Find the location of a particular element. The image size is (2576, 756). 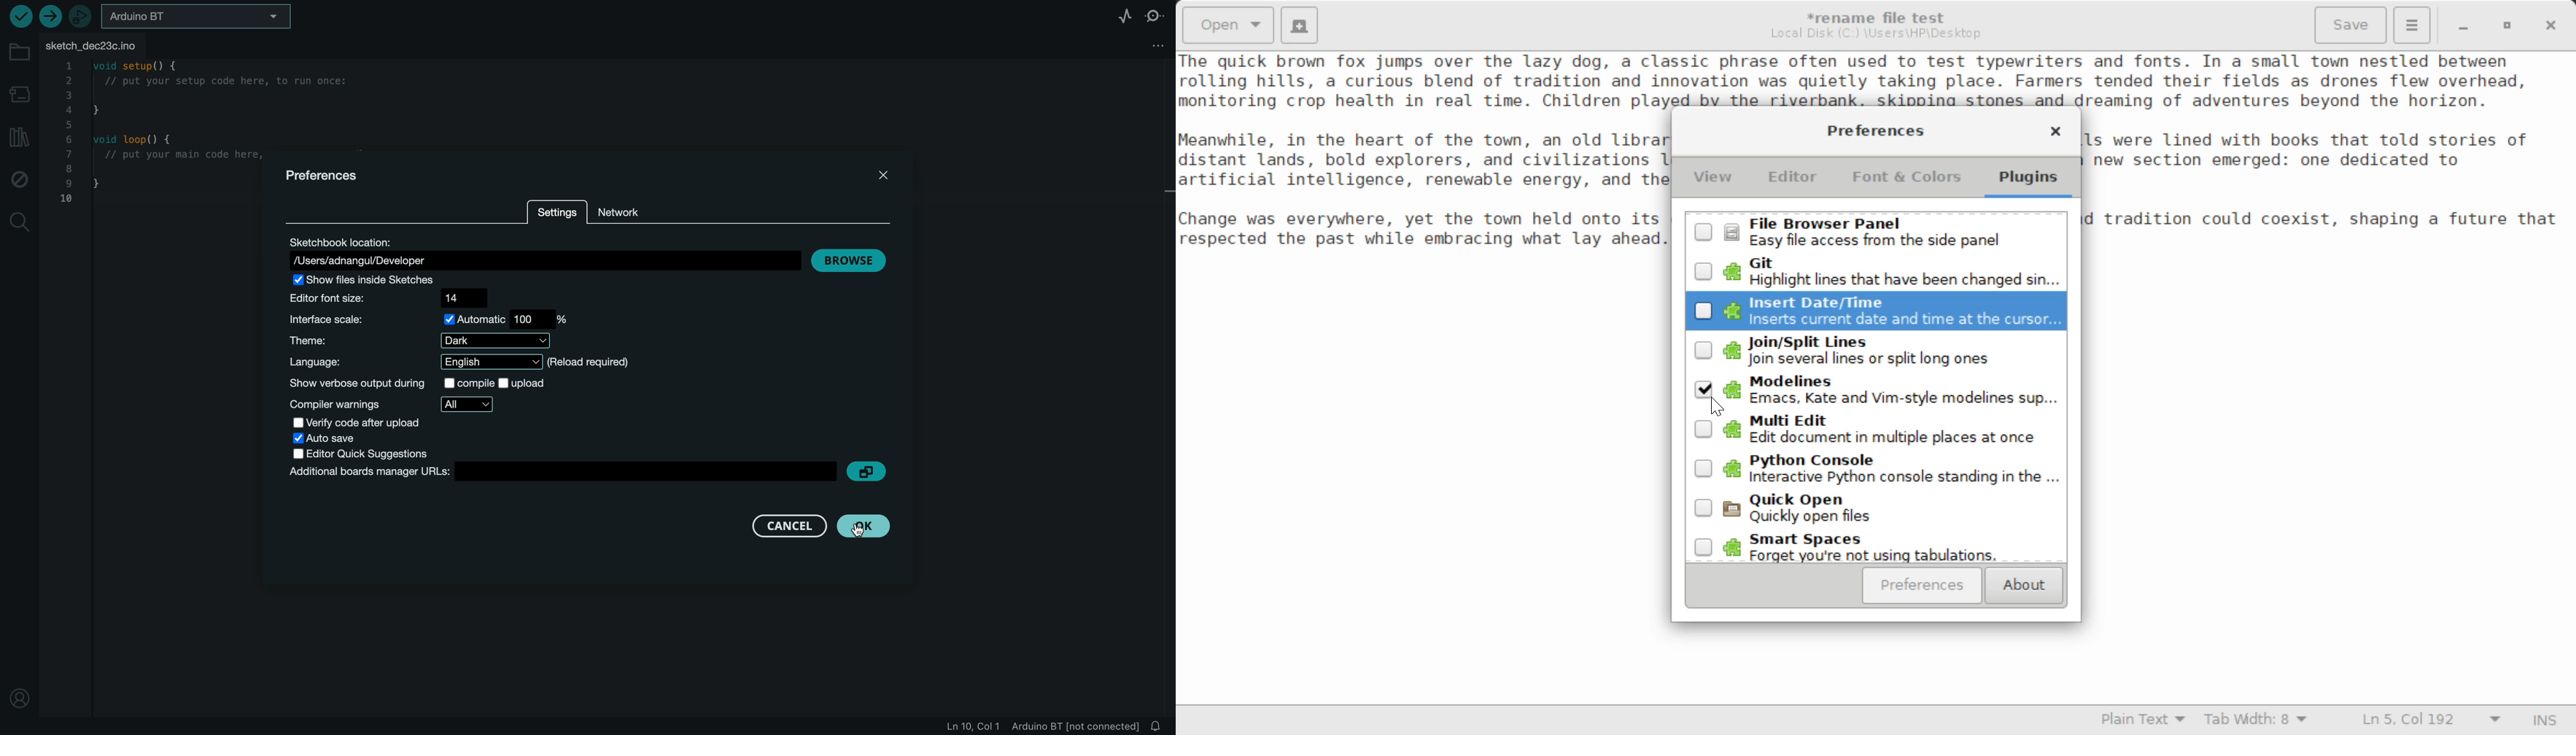

Editor Tab is located at coordinates (1796, 181).